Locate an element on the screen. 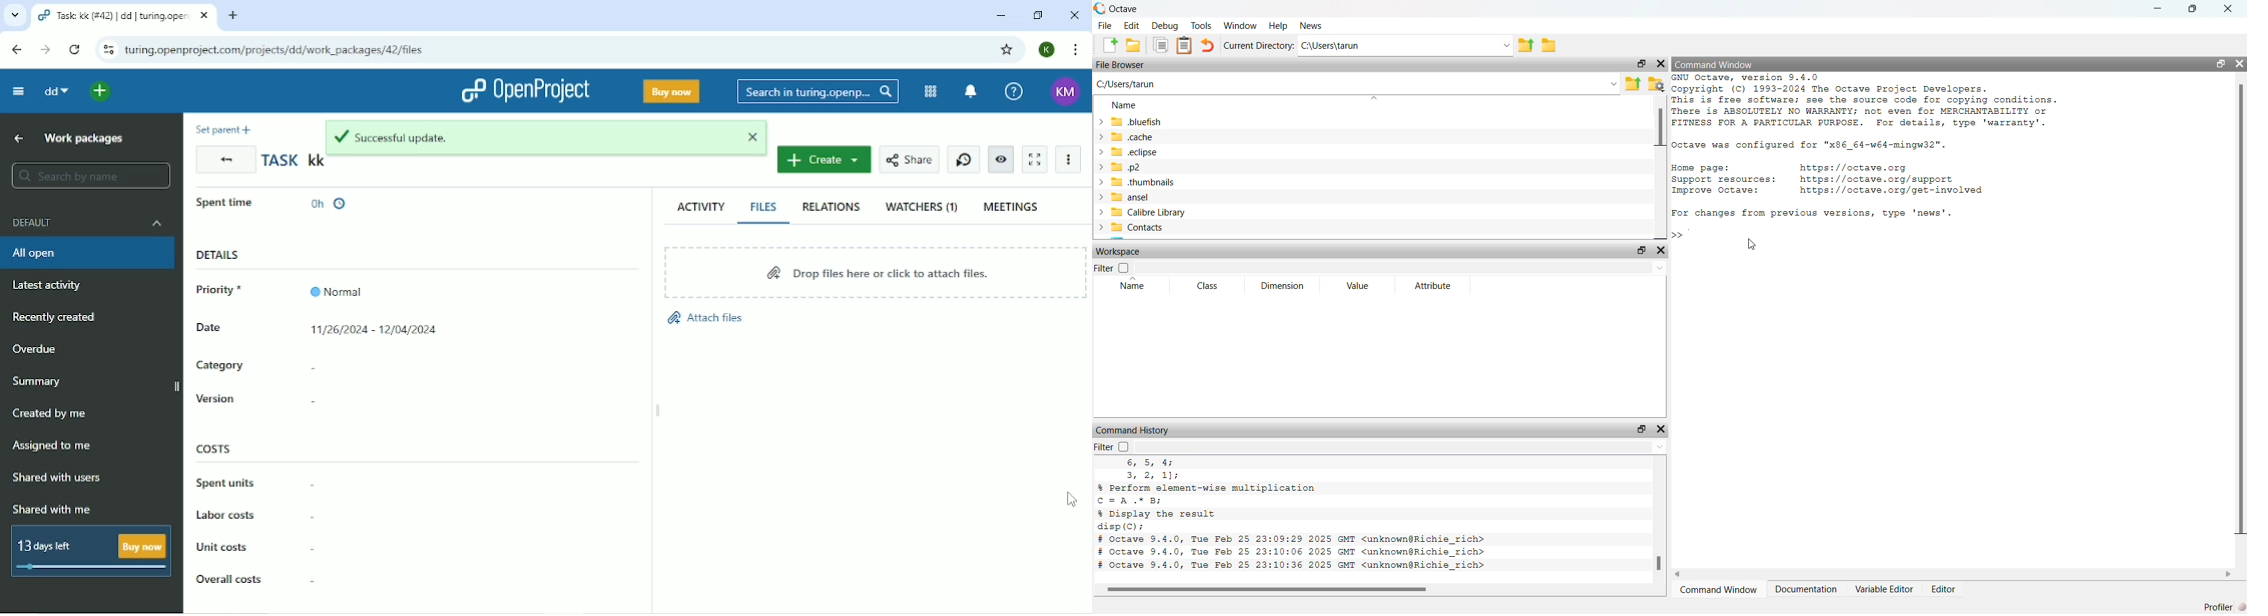 The height and width of the screenshot is (616, 2268). ACTIVITY is located at coordinates (698, 207).